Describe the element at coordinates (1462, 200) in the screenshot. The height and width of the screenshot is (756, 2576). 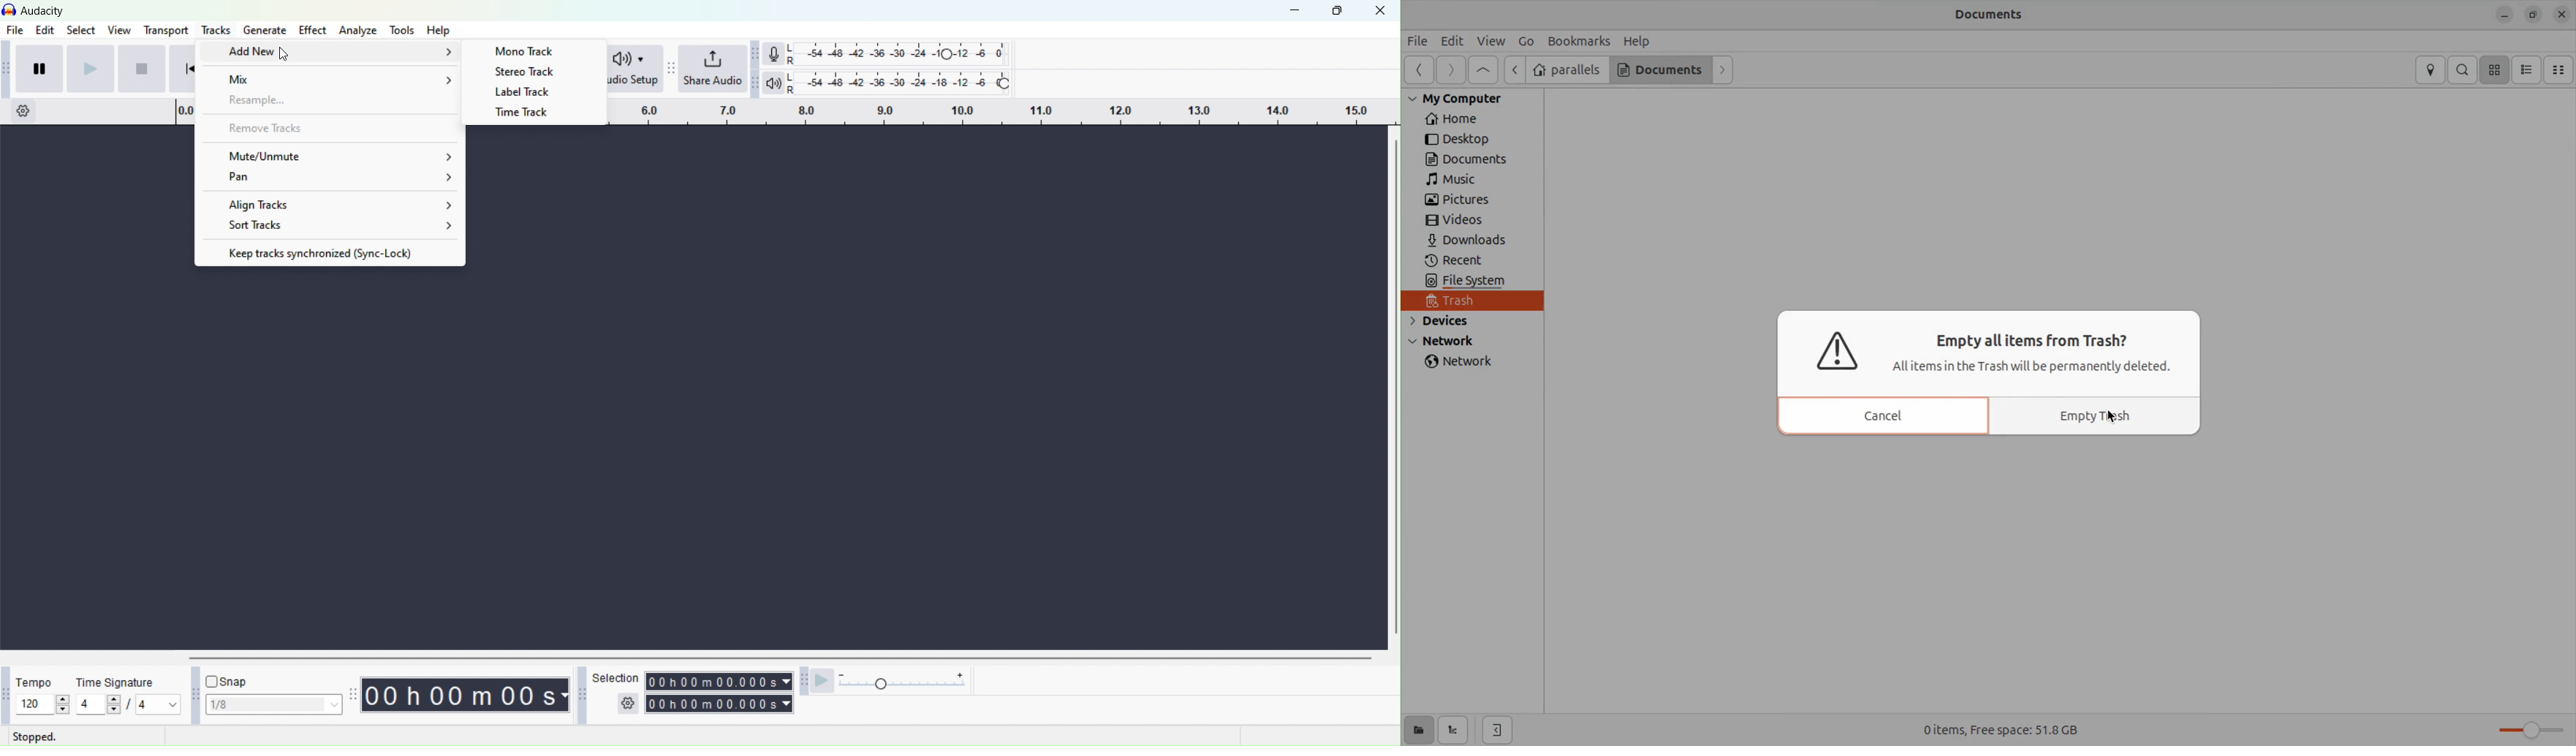
I see `pictures` at that location.